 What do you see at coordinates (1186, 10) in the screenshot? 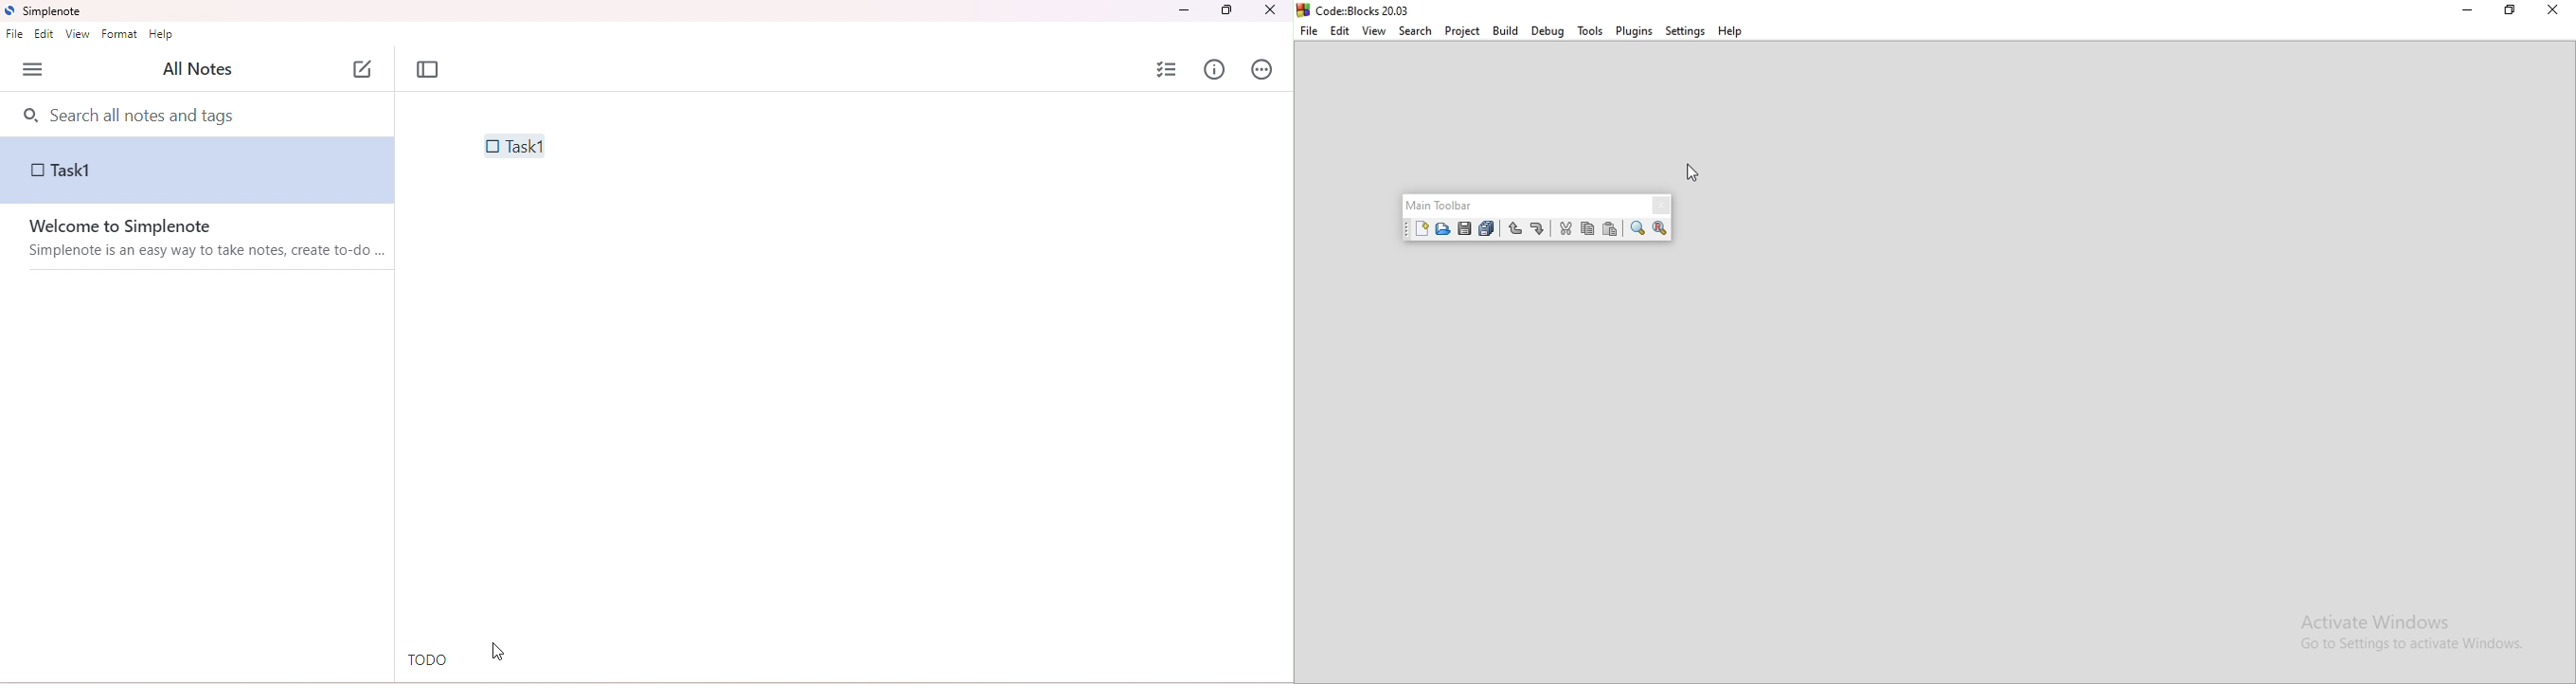
I see `minimize` at bounding box center [1186, 10].